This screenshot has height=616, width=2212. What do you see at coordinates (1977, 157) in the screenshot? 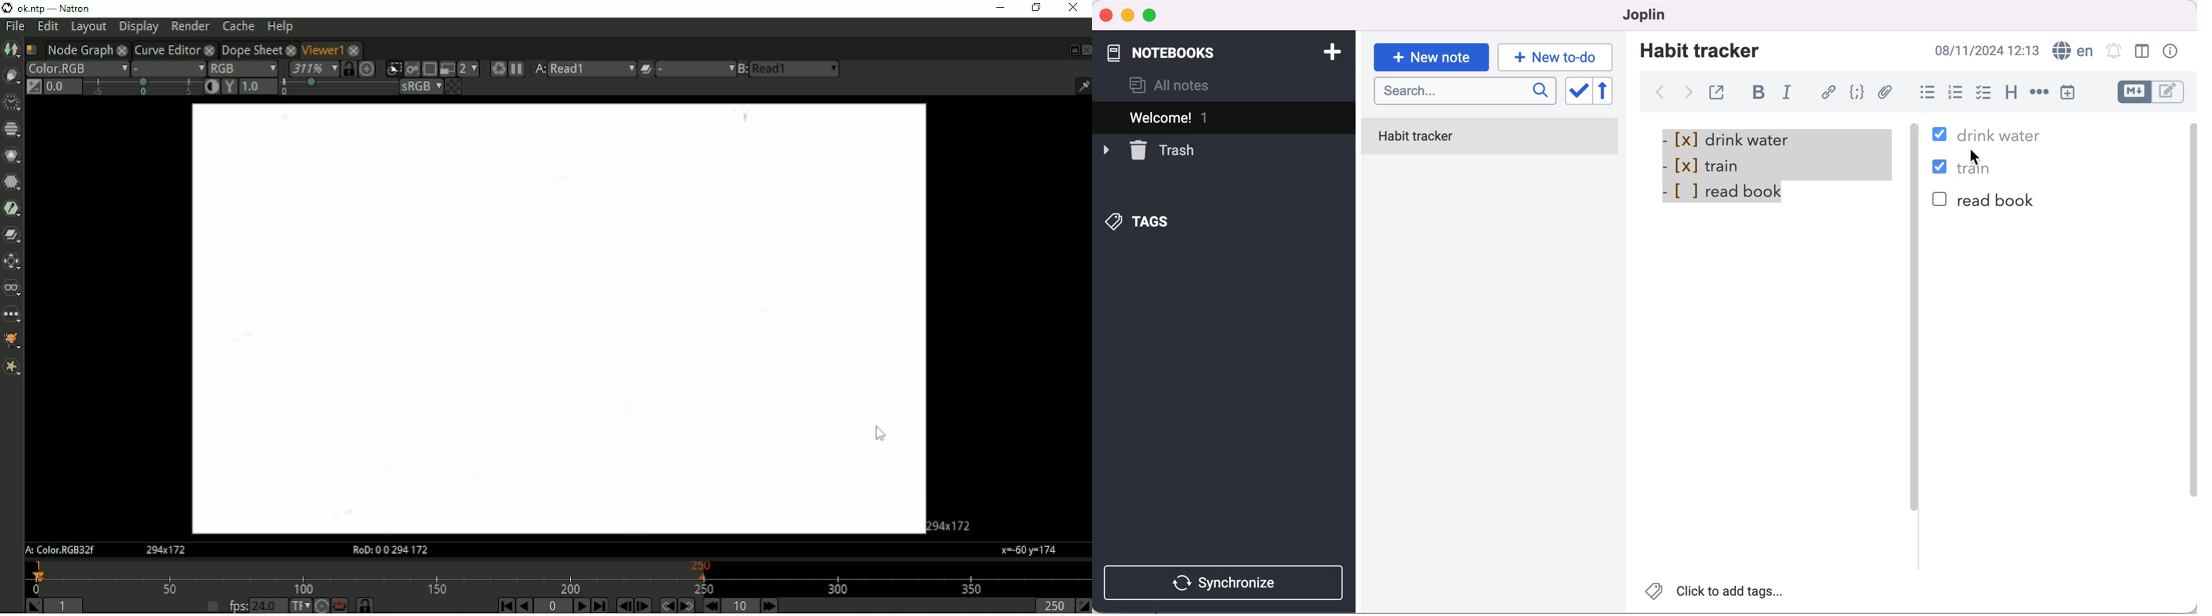
I see `cursor` at bounding box center [1977, 157].